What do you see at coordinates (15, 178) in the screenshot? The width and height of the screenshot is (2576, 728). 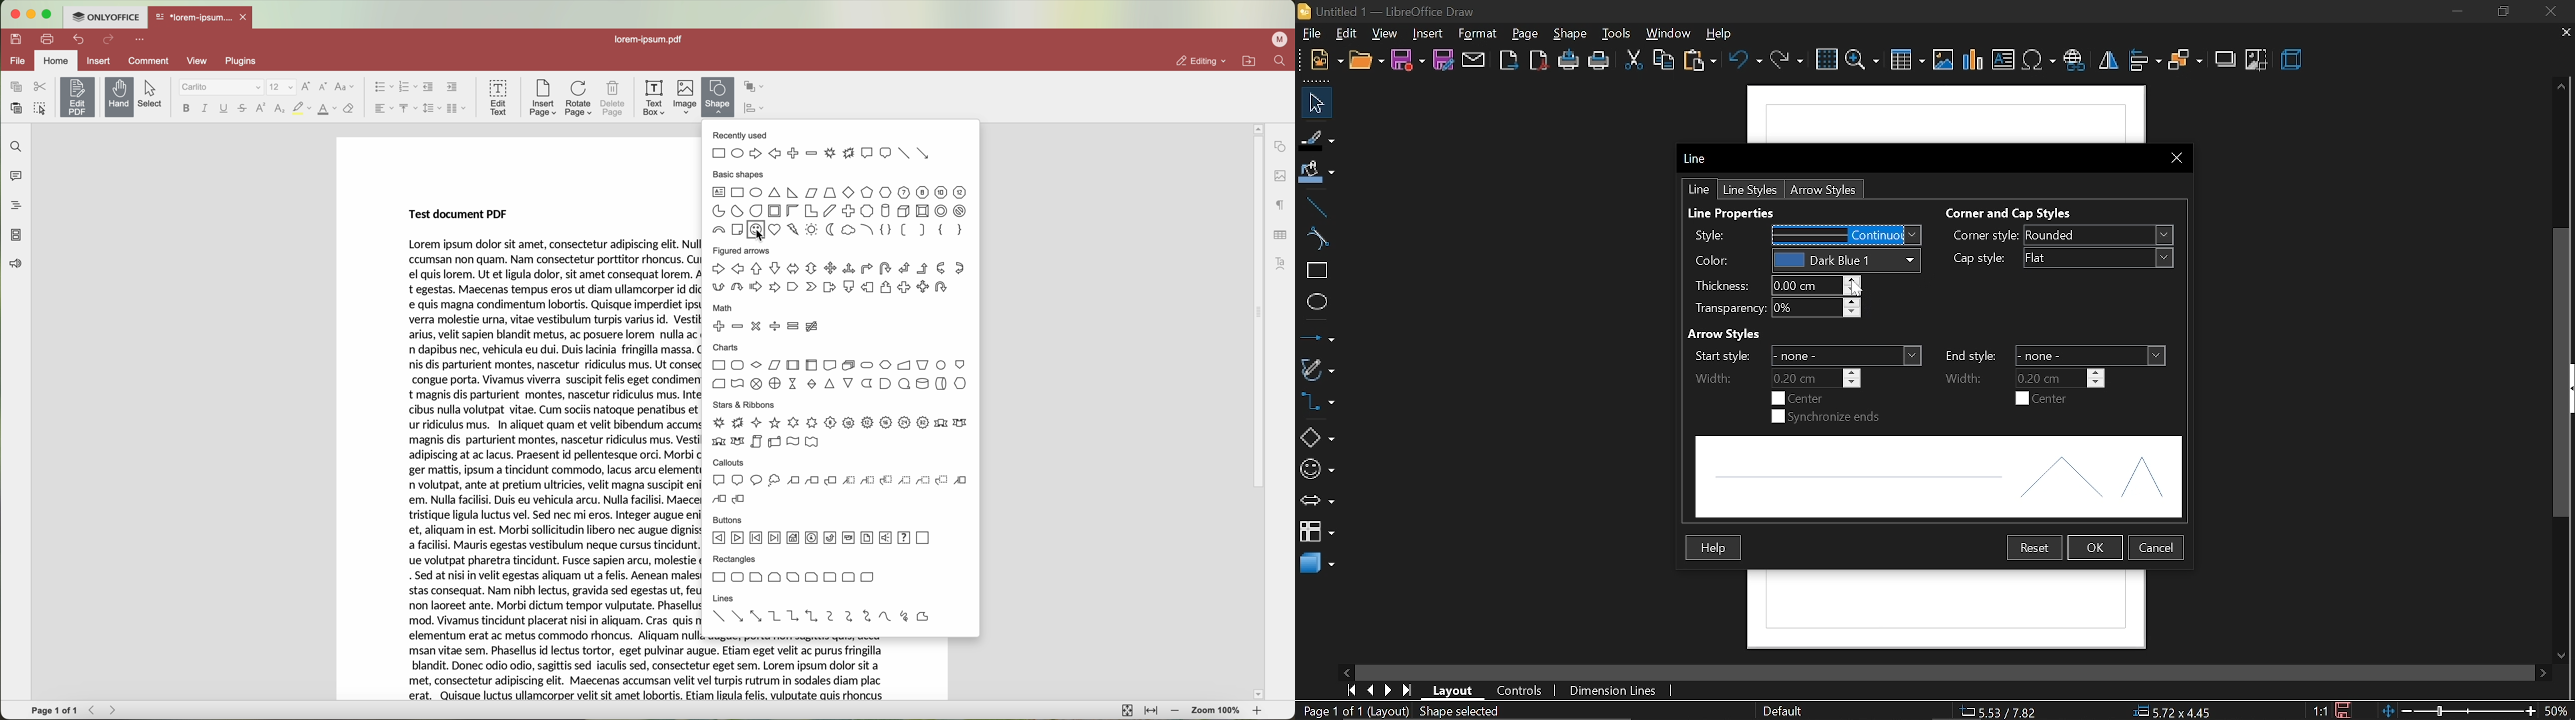 I see `comments` at bounding box center [15, 178].